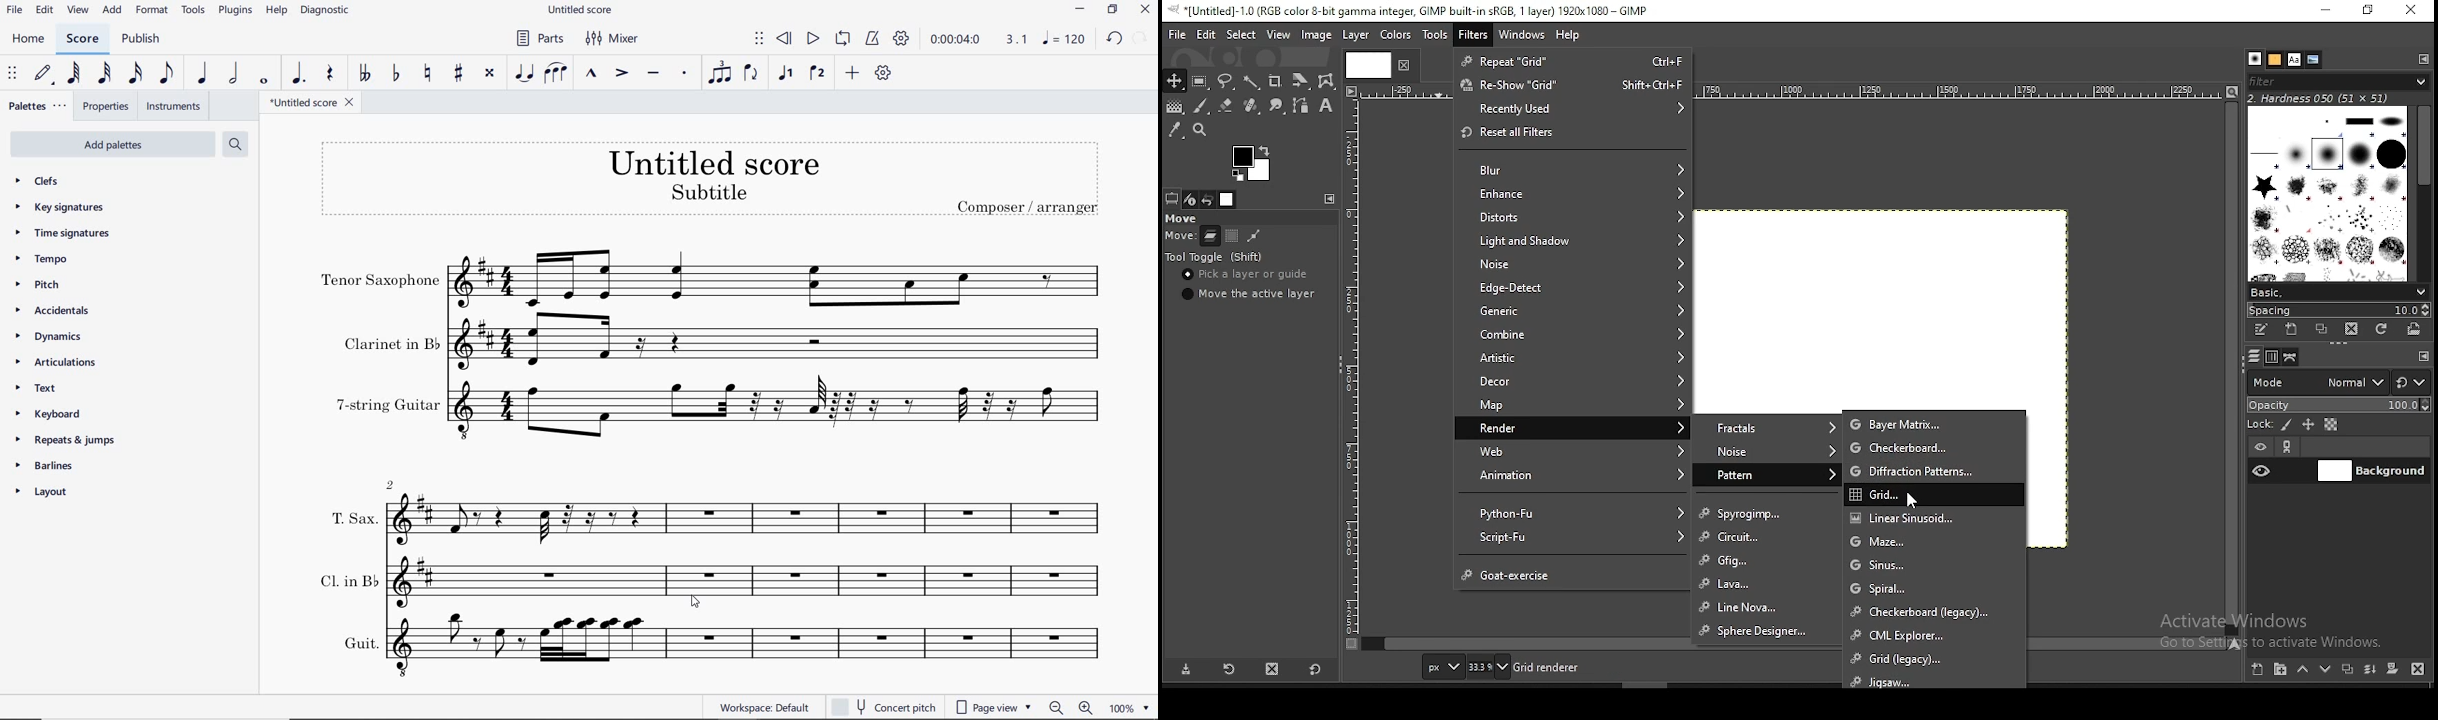 This screenshot has height=728, width=2464. Describe the element at coordinates (45, 10) in the screenshot. I see `EDIT` at that location.